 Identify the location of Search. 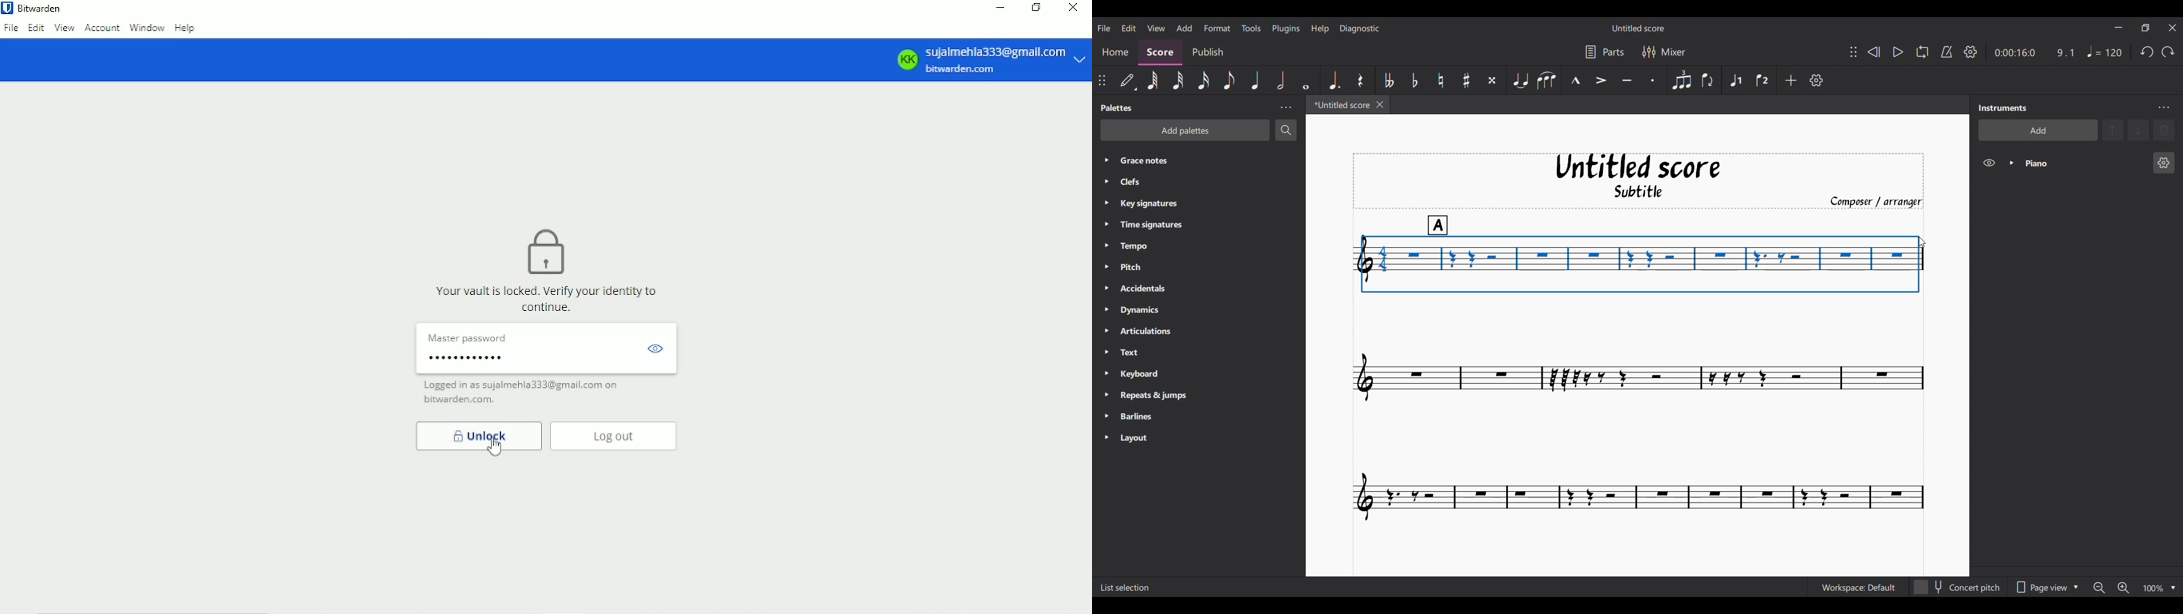
(1286, 130).